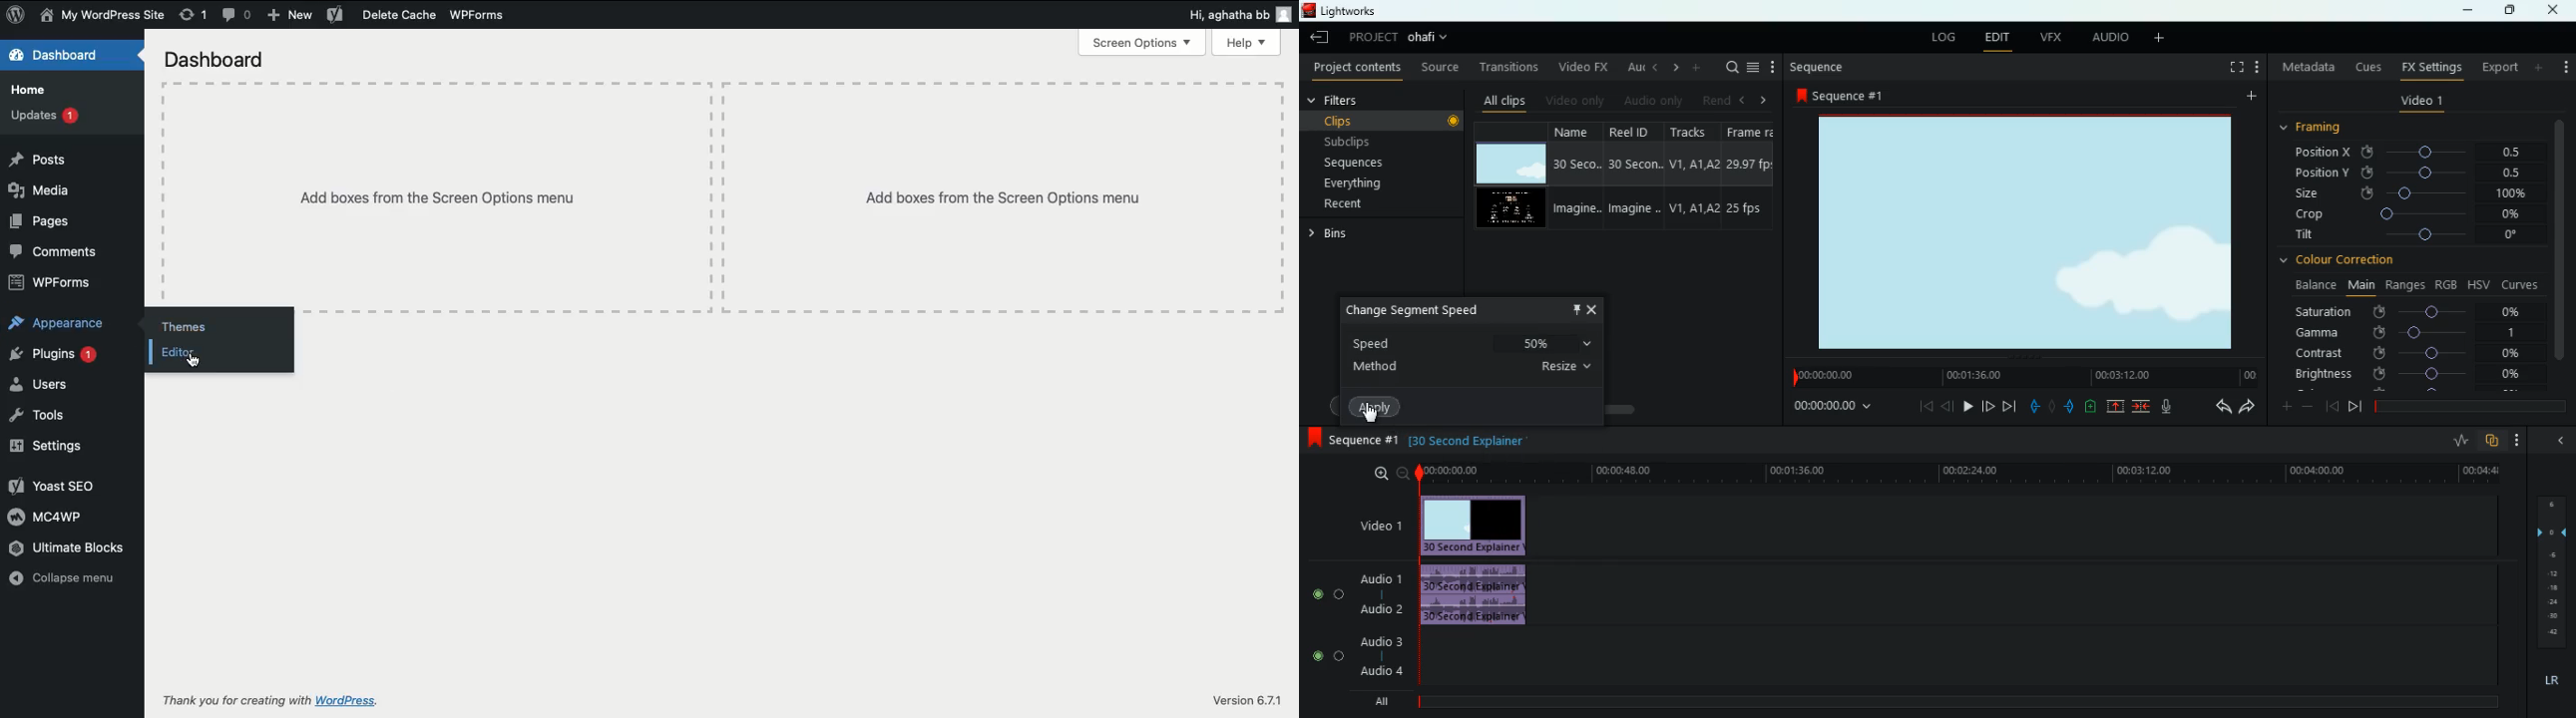 The width and height of the screenshot is (2576, 728). Describe the element at coordinates (1728, 68) in the screenshot. I see `search` at that location.